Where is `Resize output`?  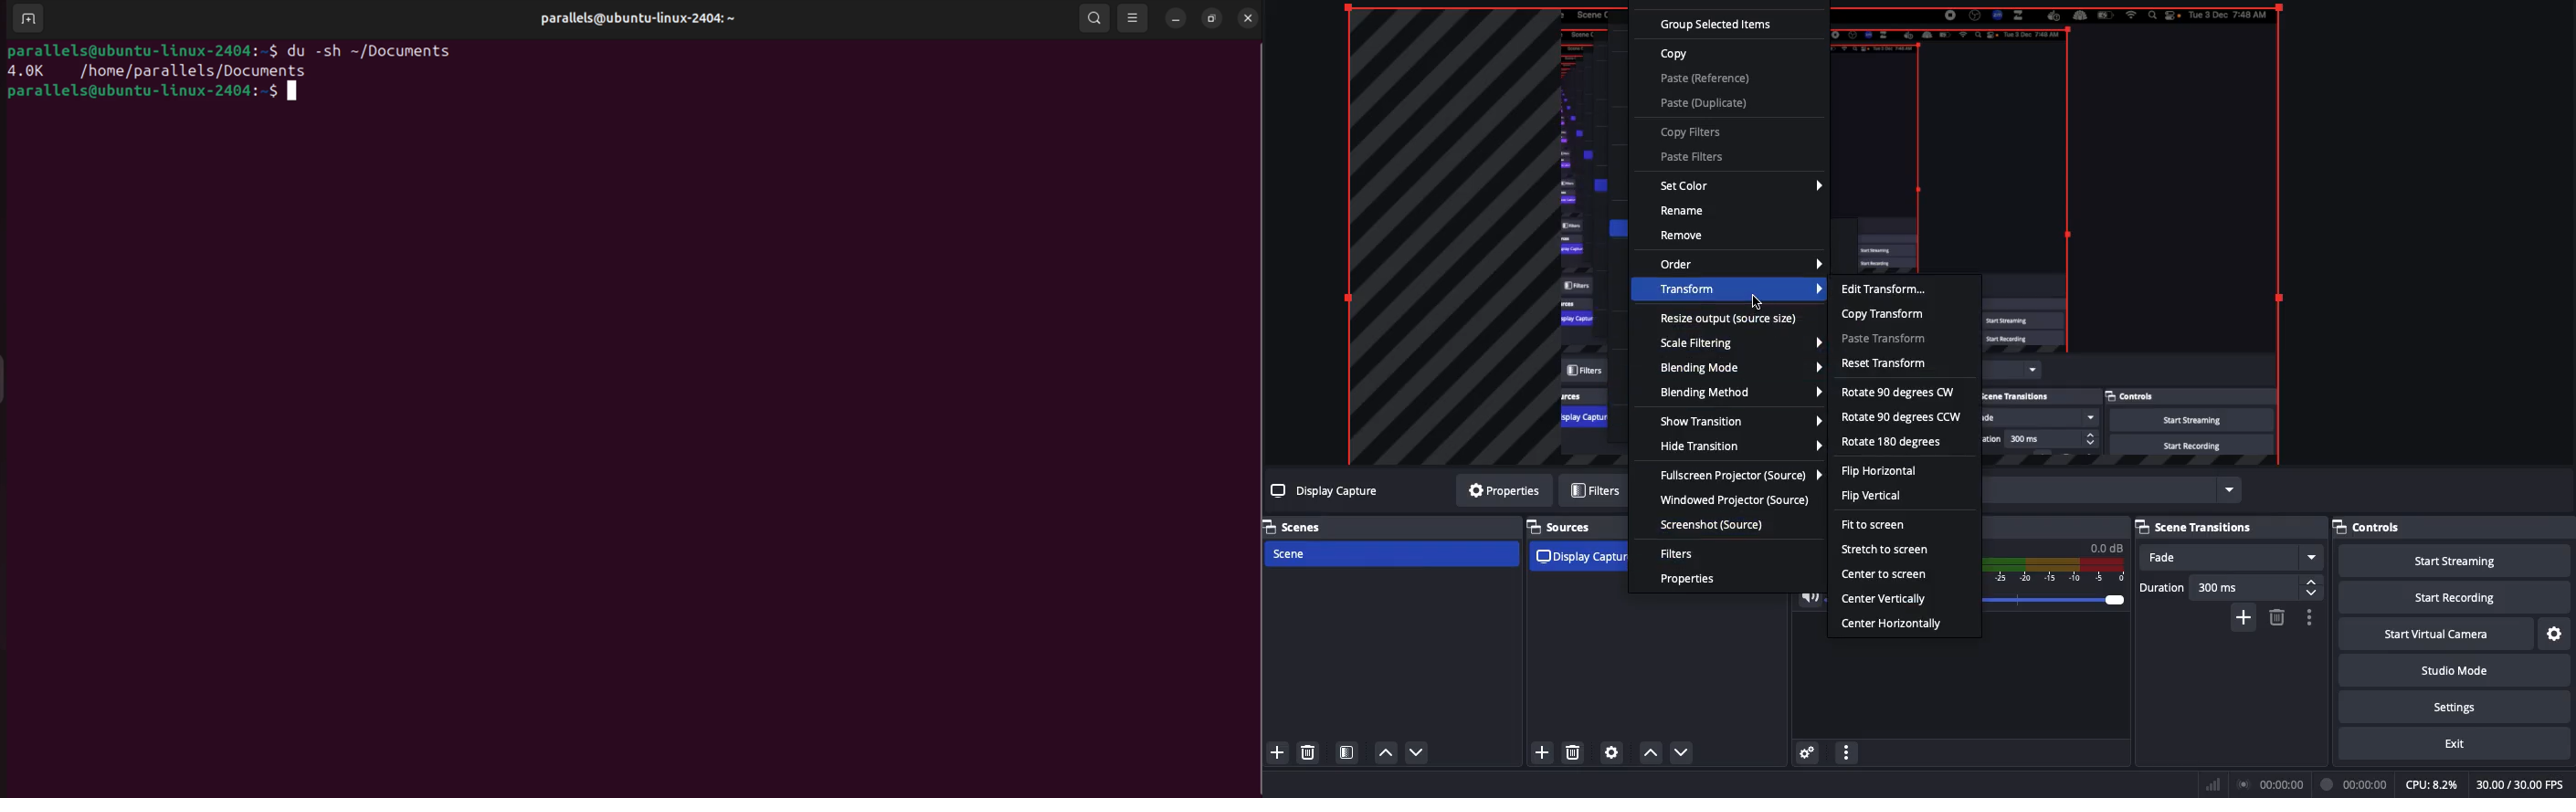
Resize output is located at coordinates (1733, 319).